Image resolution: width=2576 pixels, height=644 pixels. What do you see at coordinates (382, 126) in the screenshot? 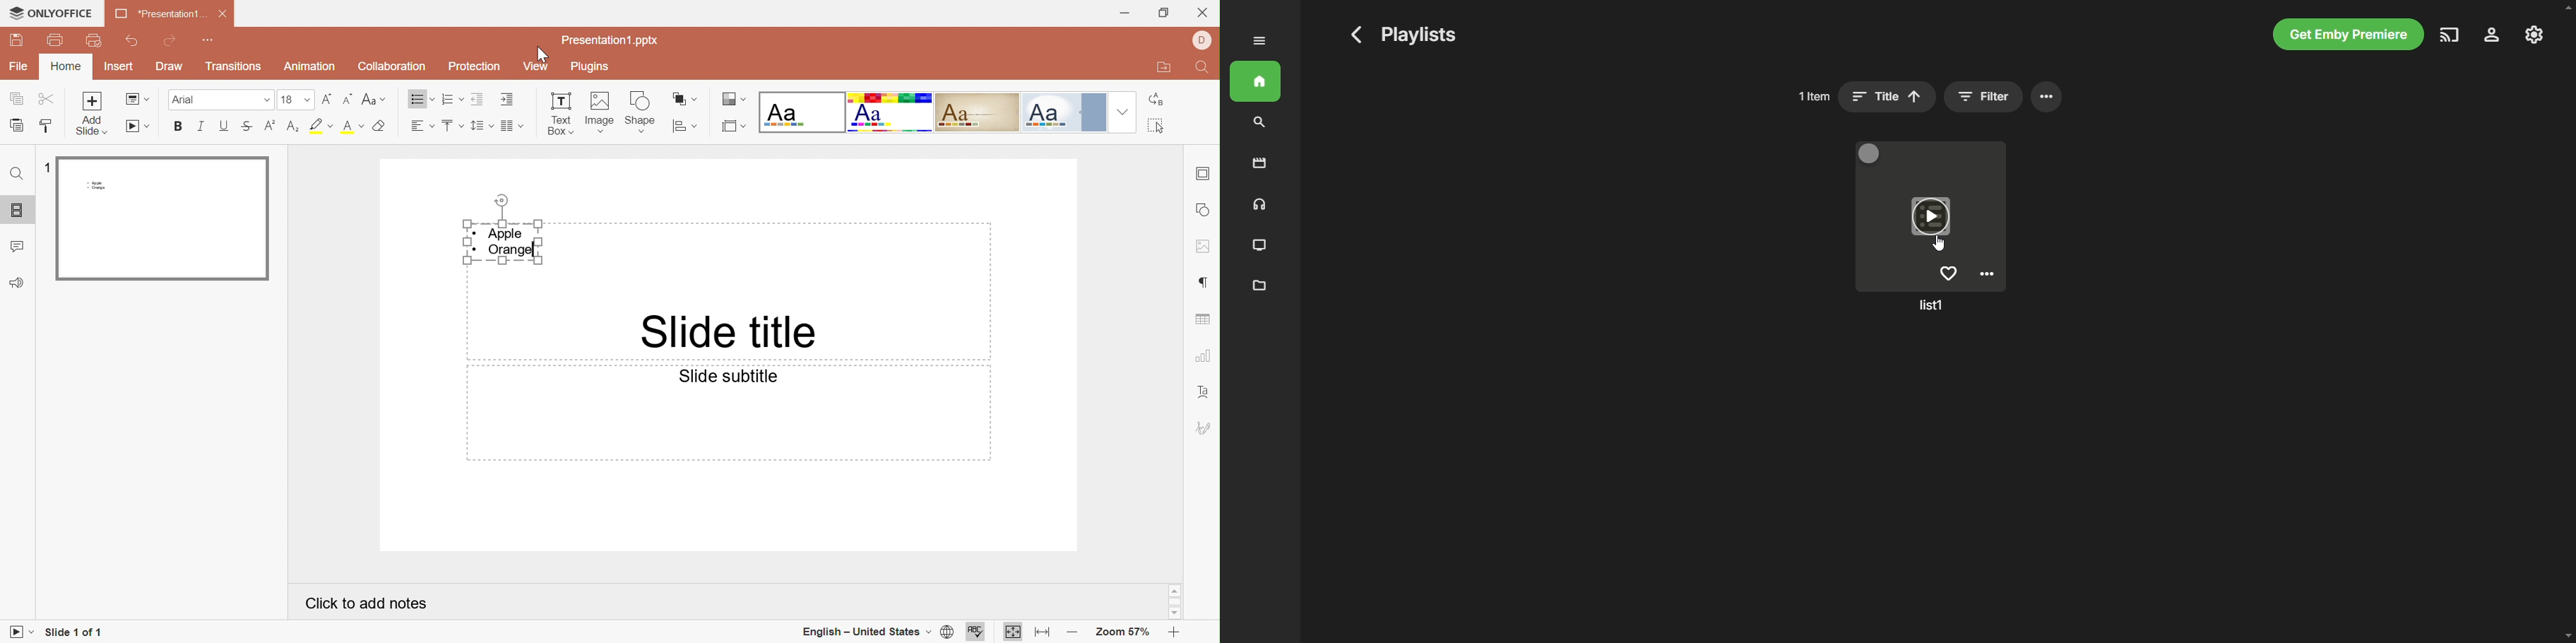
I see `Clear` at bounding box center [382, 126].